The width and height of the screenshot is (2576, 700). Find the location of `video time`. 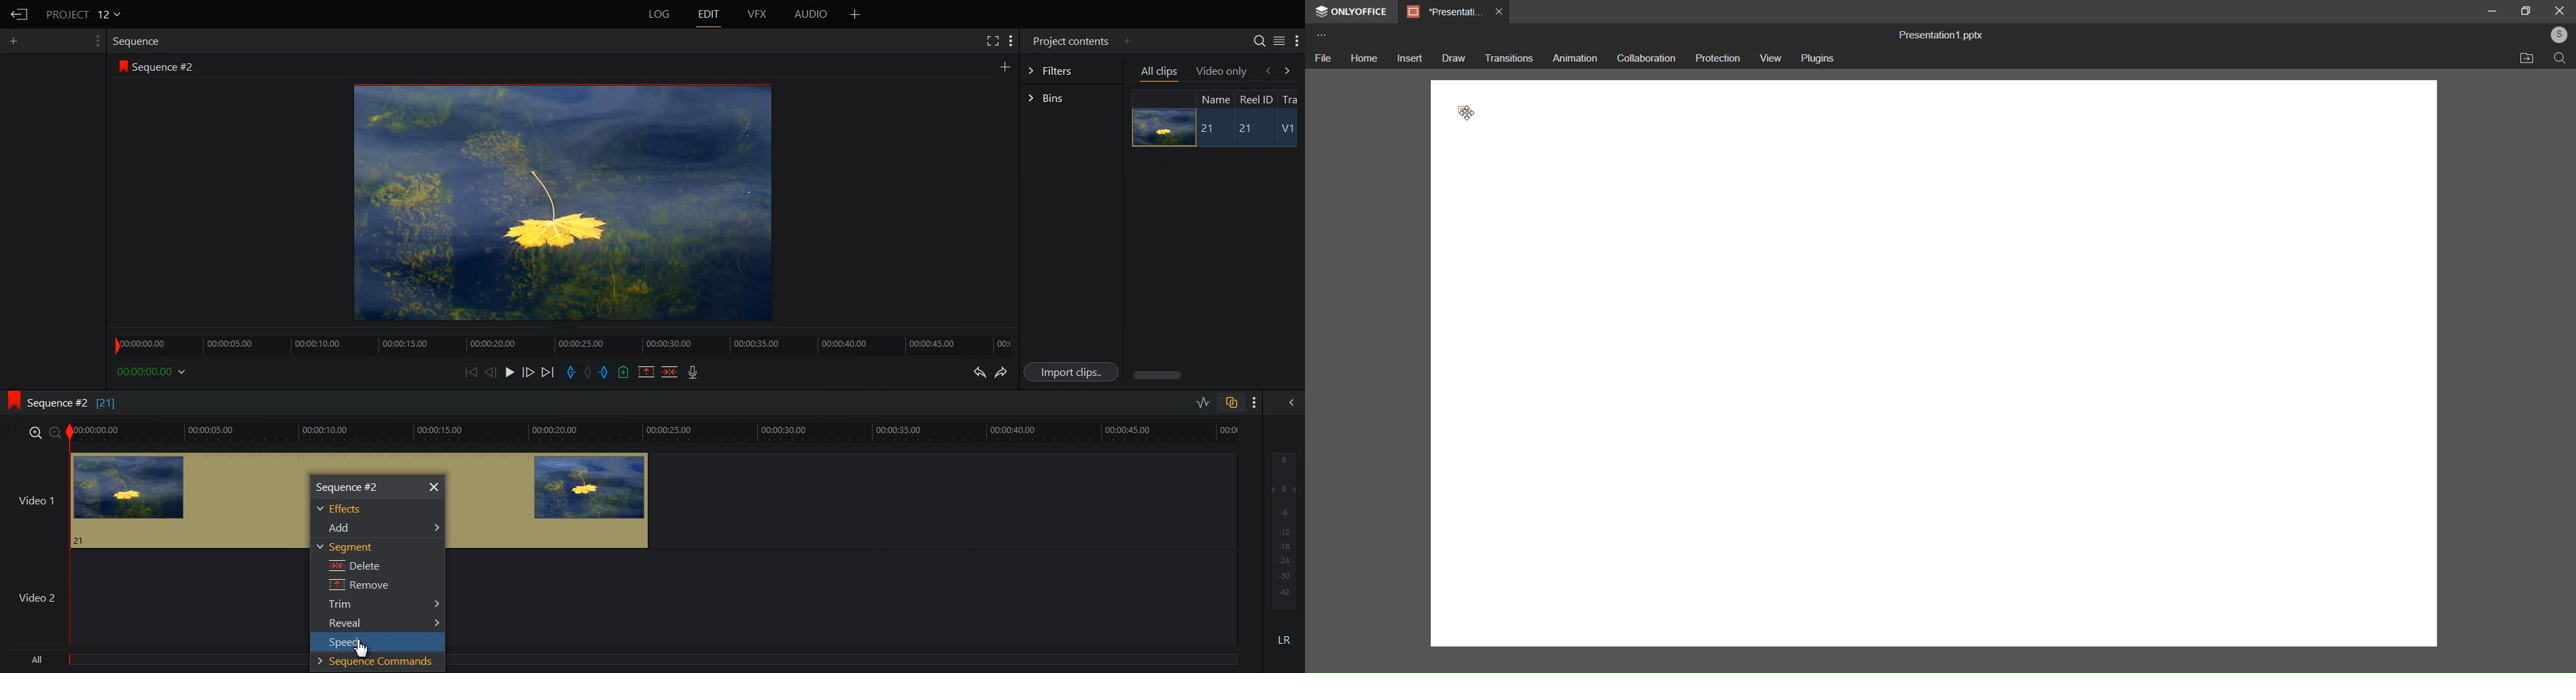

video time is located at coordinates (657, 431).